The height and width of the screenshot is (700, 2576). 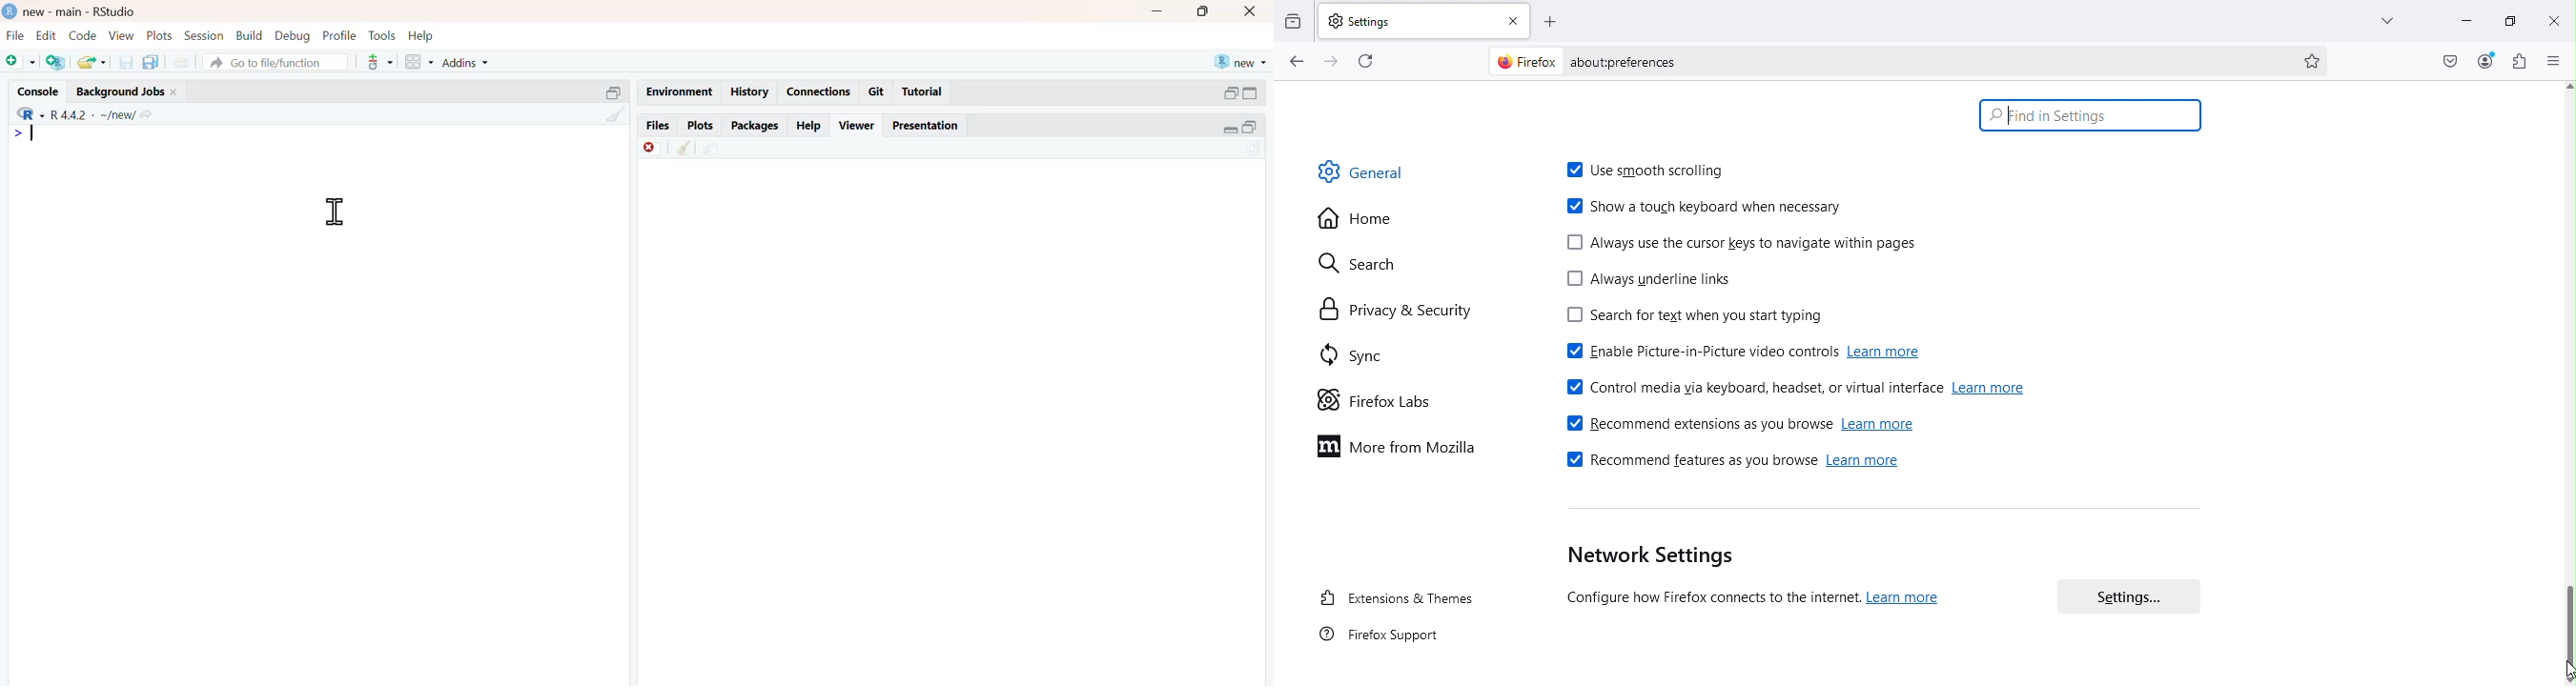 I want to click on Save to pocket, so click(x=2444, y=60).